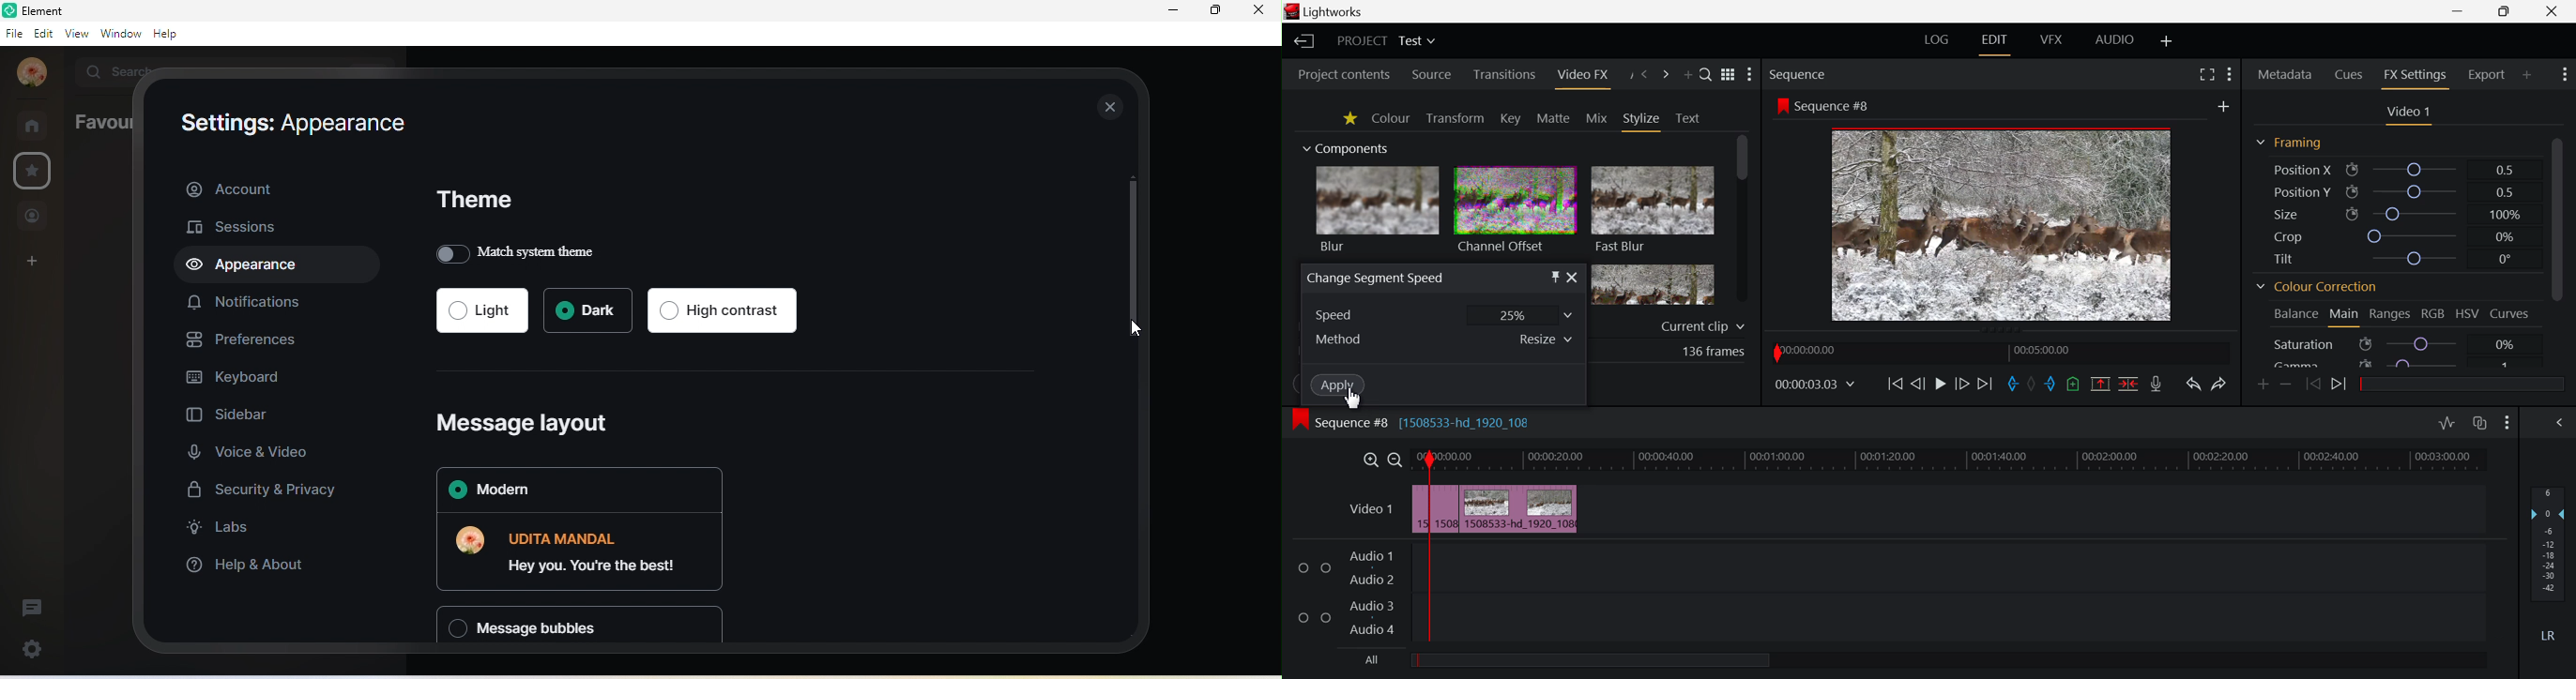  I want to click on sidebar, so click(248, 412).